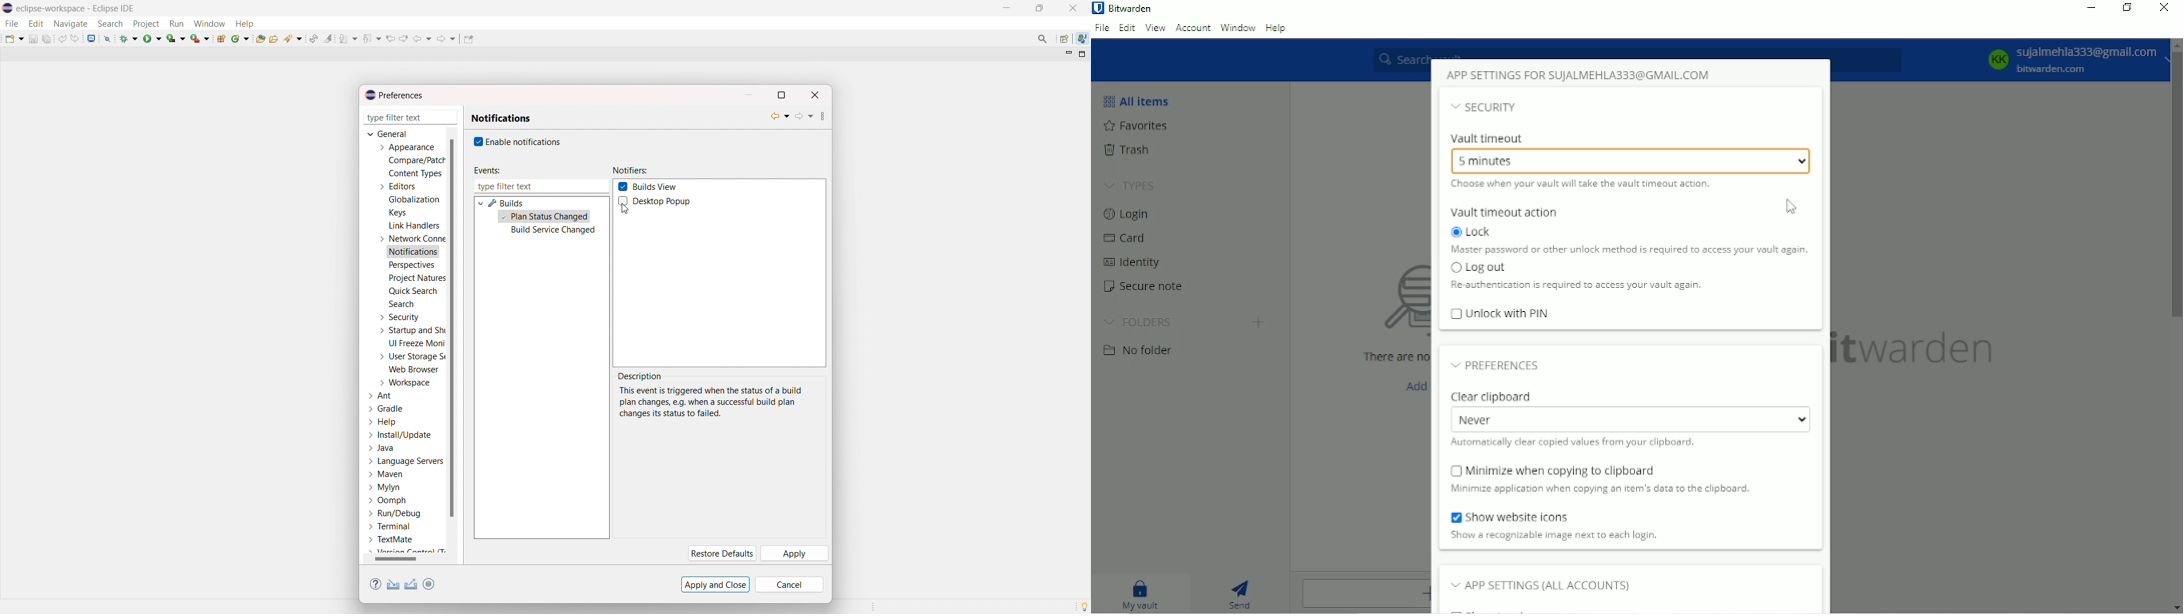 The height and width of the screenshot is (616, 2184). I want to click on preferences dialogbox, so click(393, 95).